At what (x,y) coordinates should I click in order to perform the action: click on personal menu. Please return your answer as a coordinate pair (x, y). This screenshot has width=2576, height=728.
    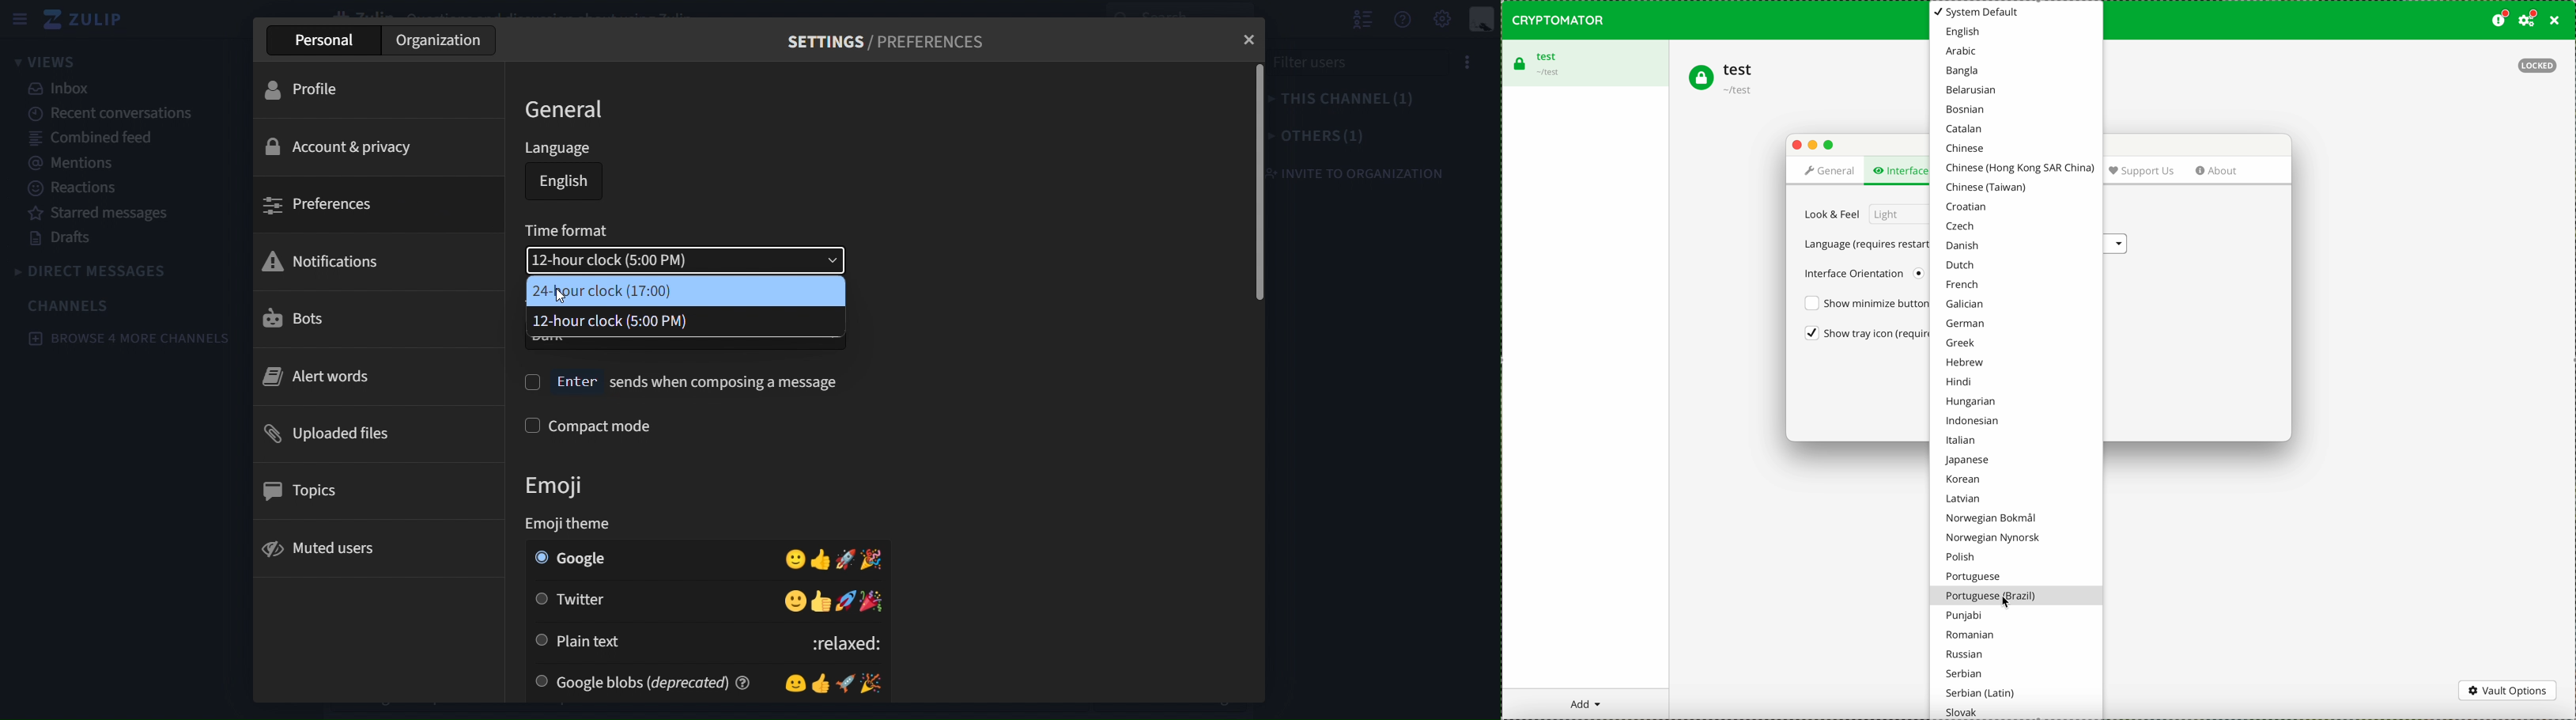
    Looking at the image, I should click on (1484, 20).